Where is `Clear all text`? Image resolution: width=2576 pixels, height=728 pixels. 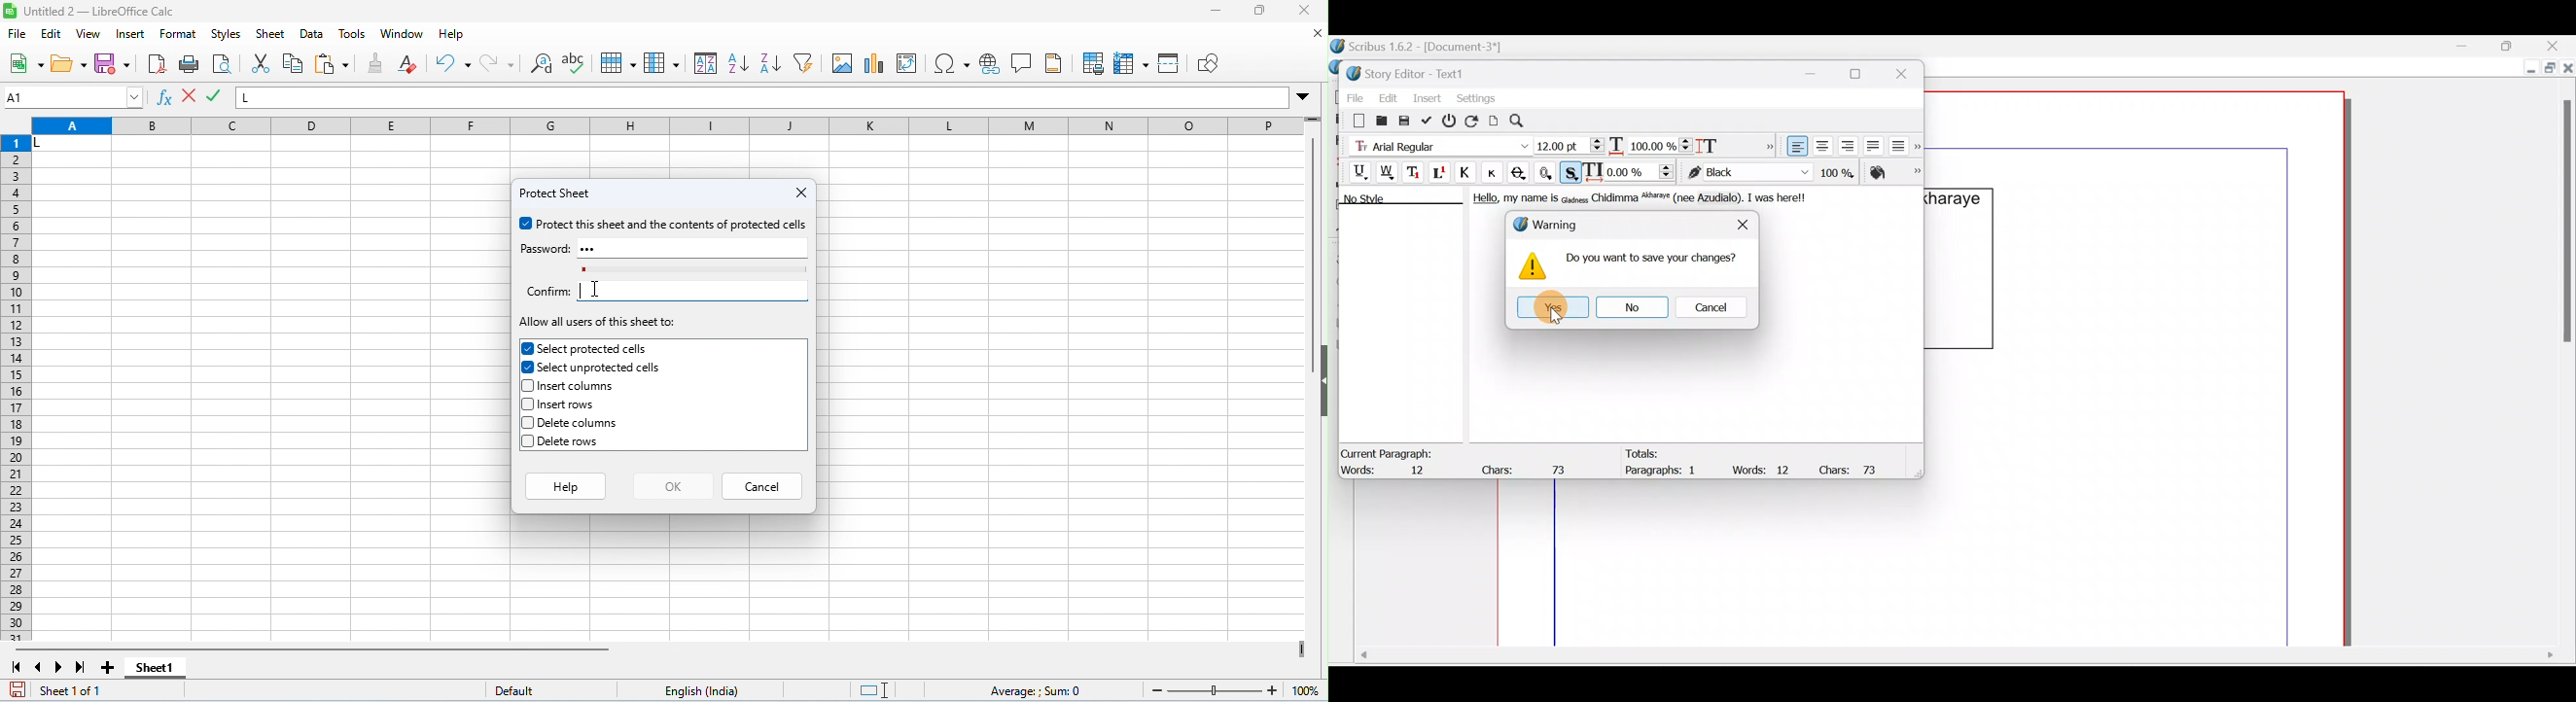
Clear all text is located at coordinates (1352, 120).